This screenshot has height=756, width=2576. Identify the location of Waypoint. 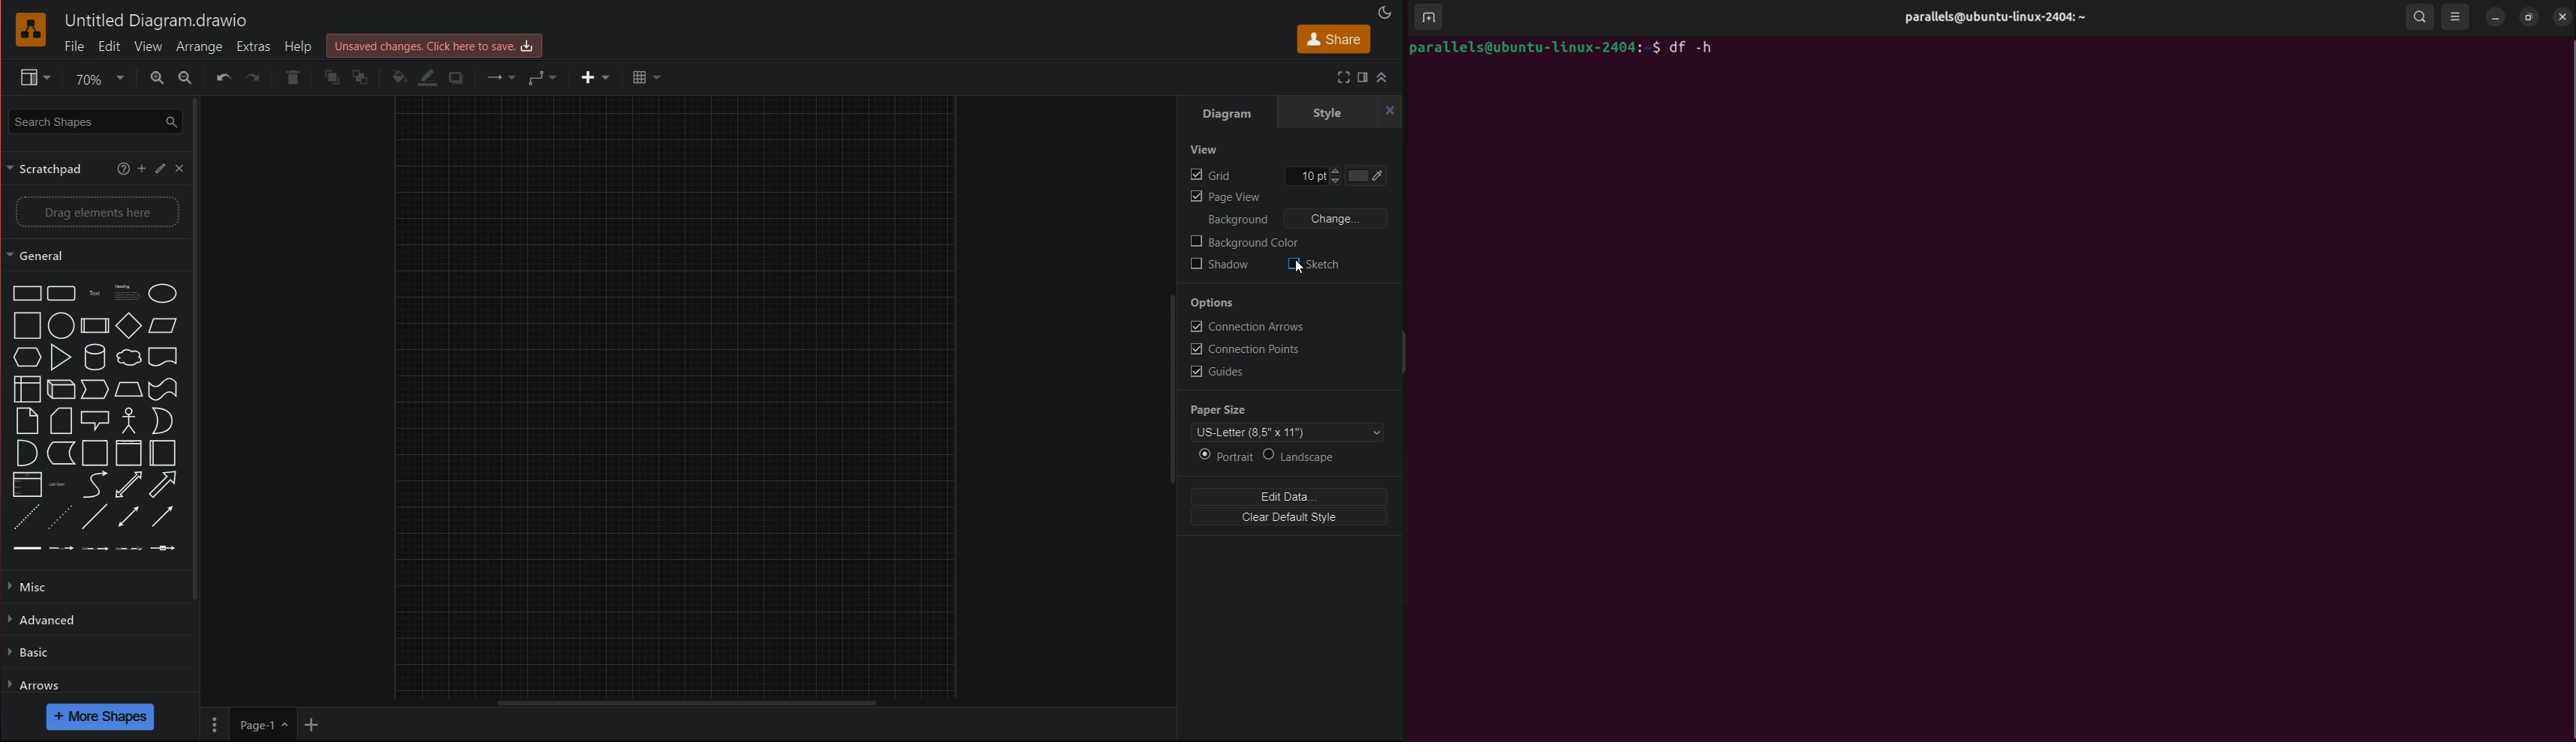
(542, 77).